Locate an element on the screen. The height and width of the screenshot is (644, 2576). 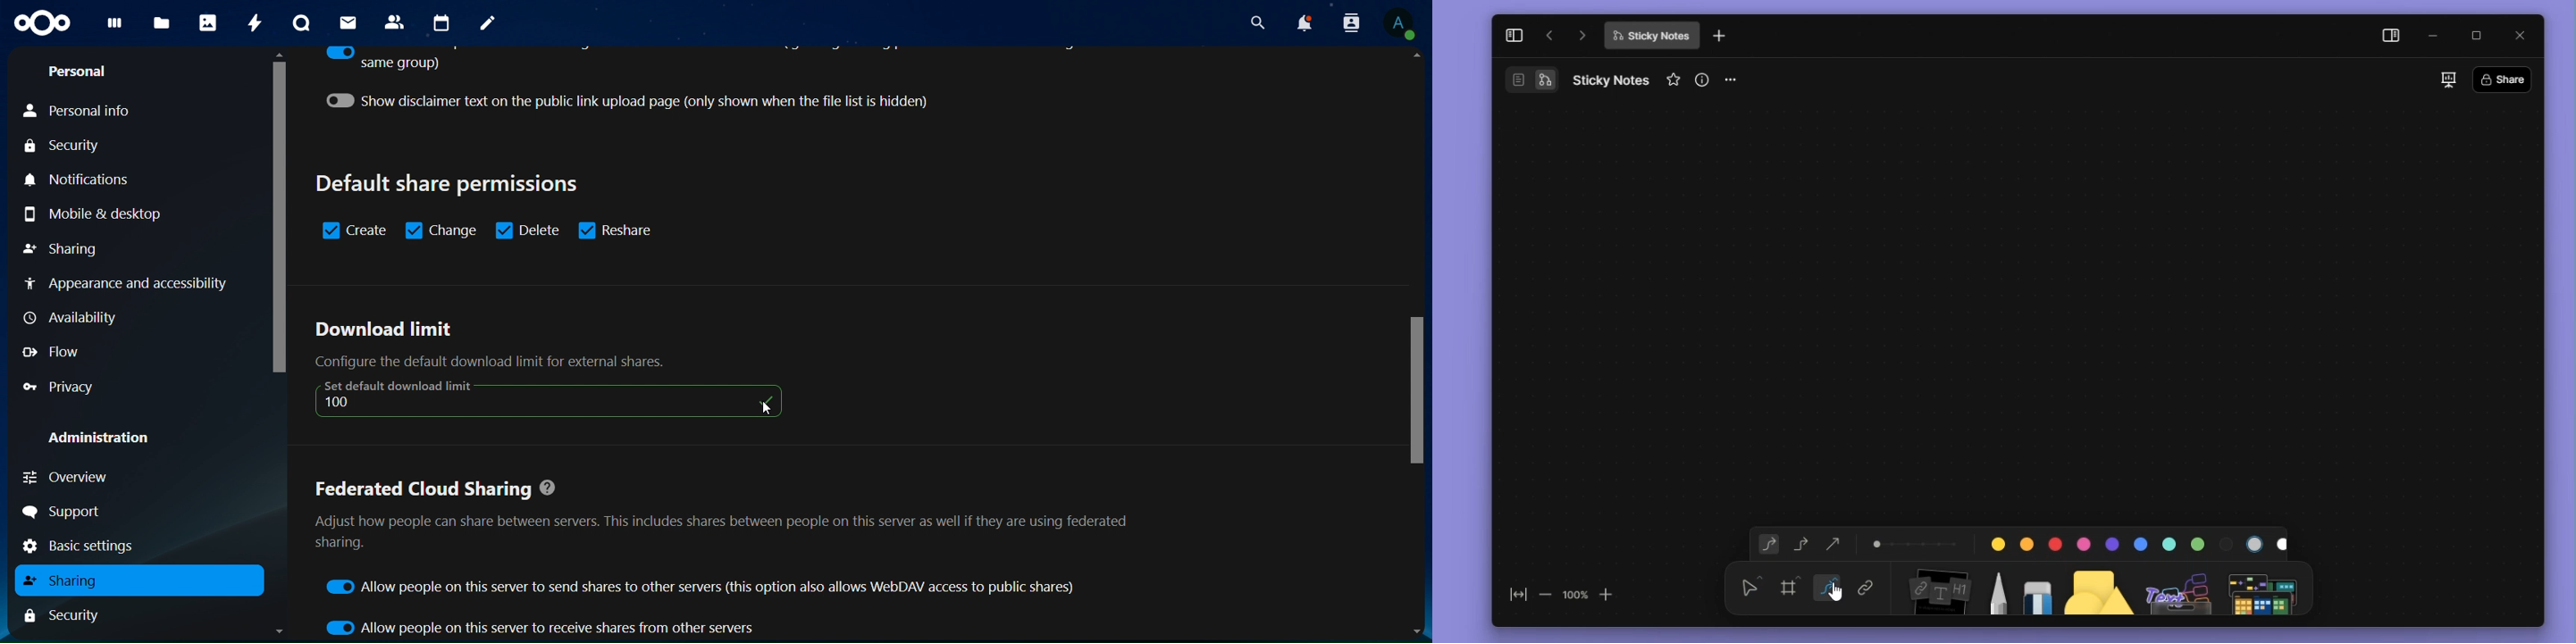
curved is located at coordinates (1766, 545).